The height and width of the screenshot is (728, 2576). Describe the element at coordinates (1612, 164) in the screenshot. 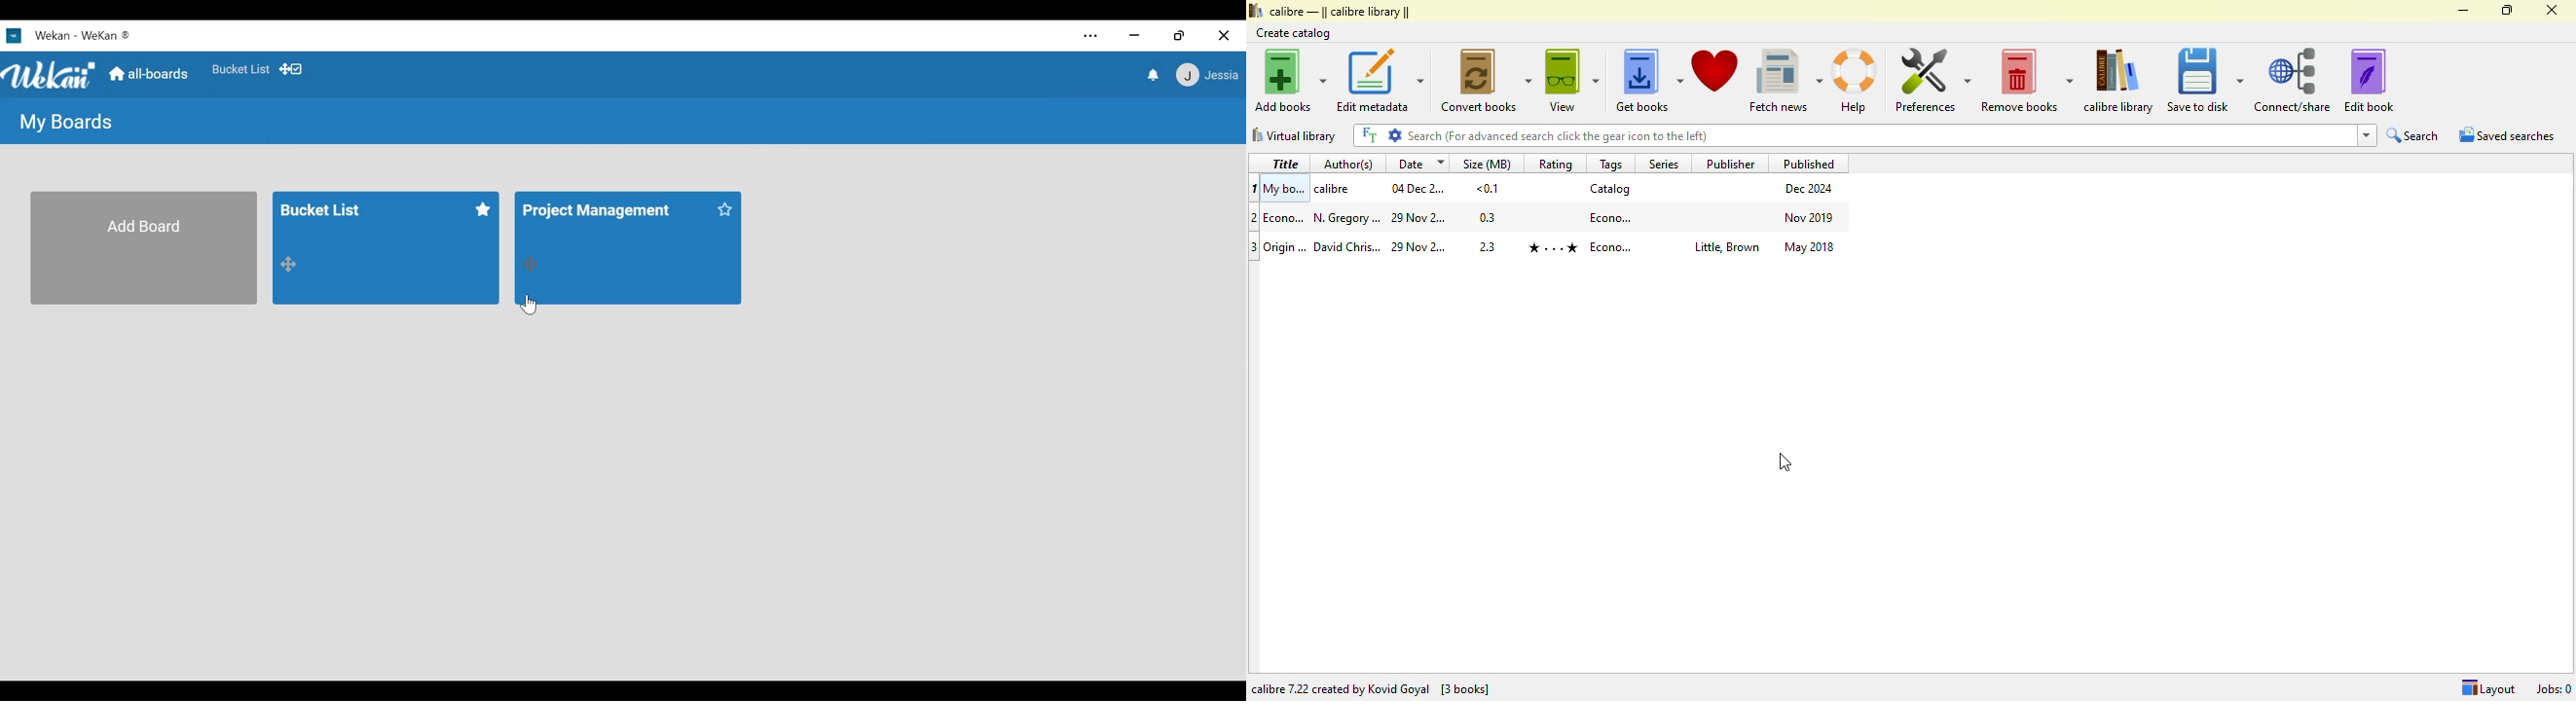

I see `tags` at that location.